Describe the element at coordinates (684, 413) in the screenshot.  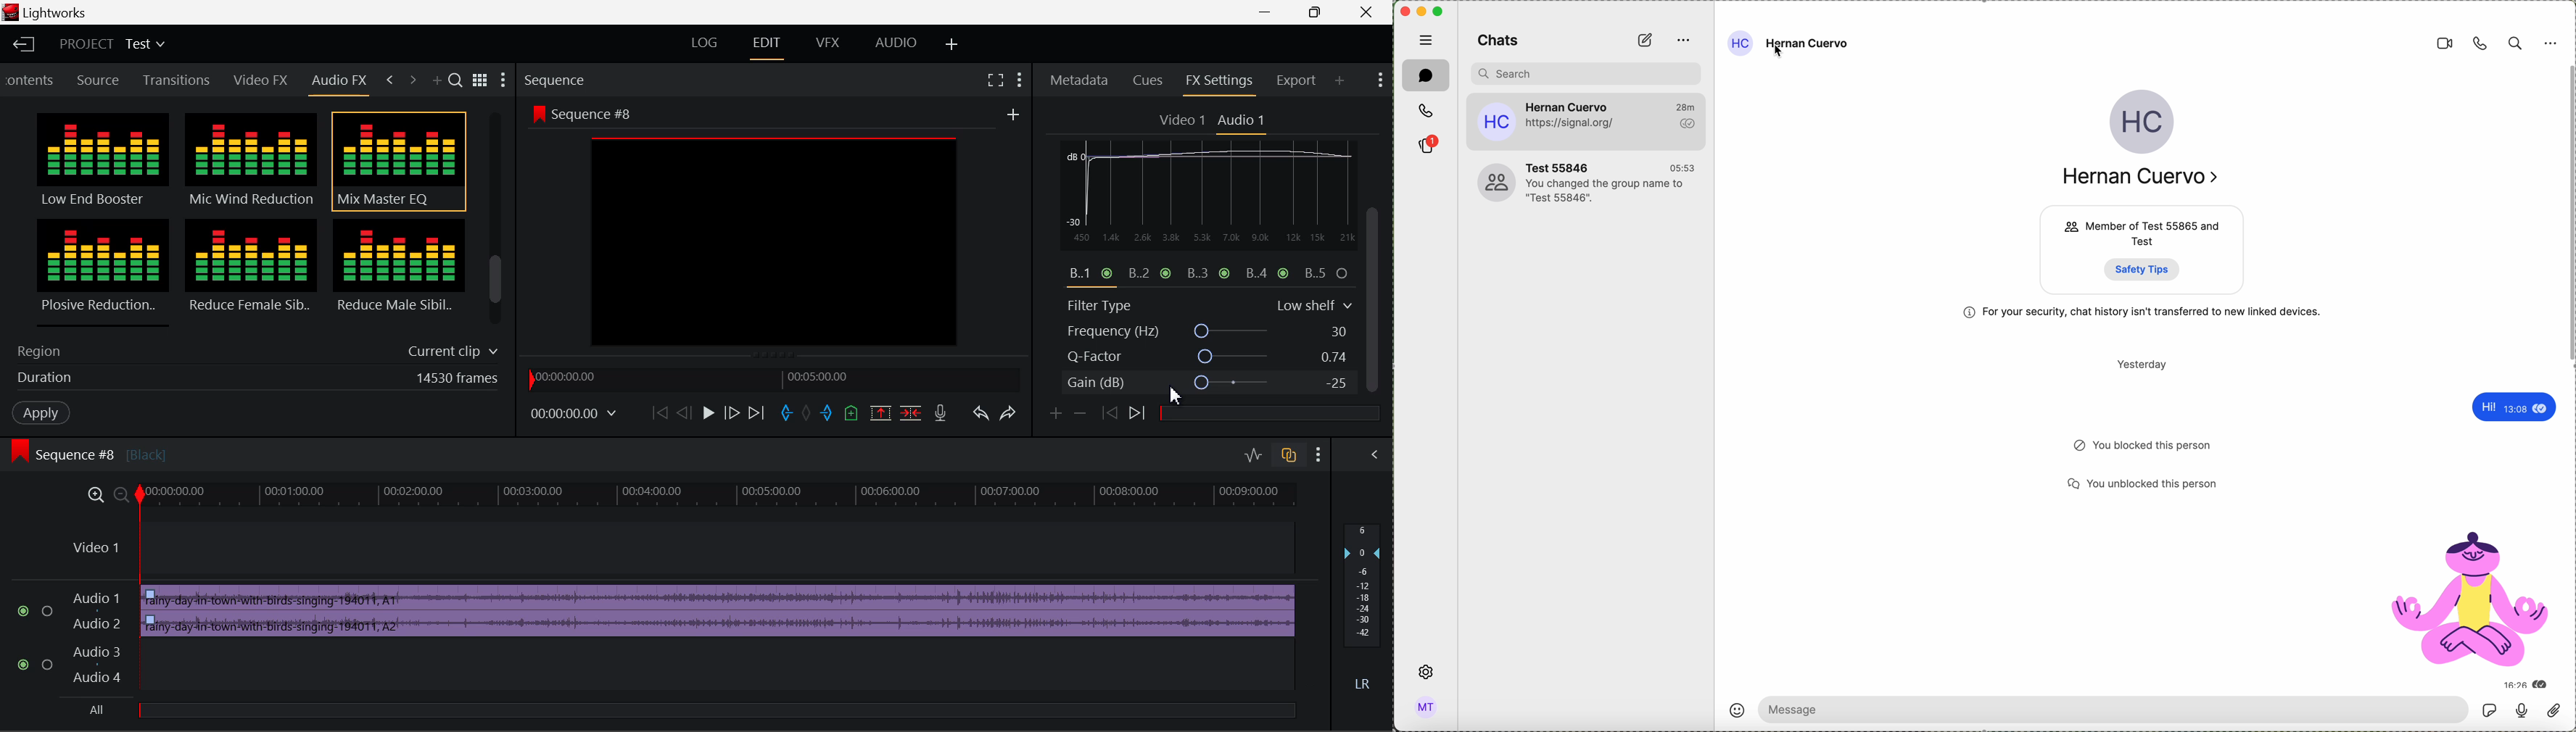
I see `Go Back` at that location.